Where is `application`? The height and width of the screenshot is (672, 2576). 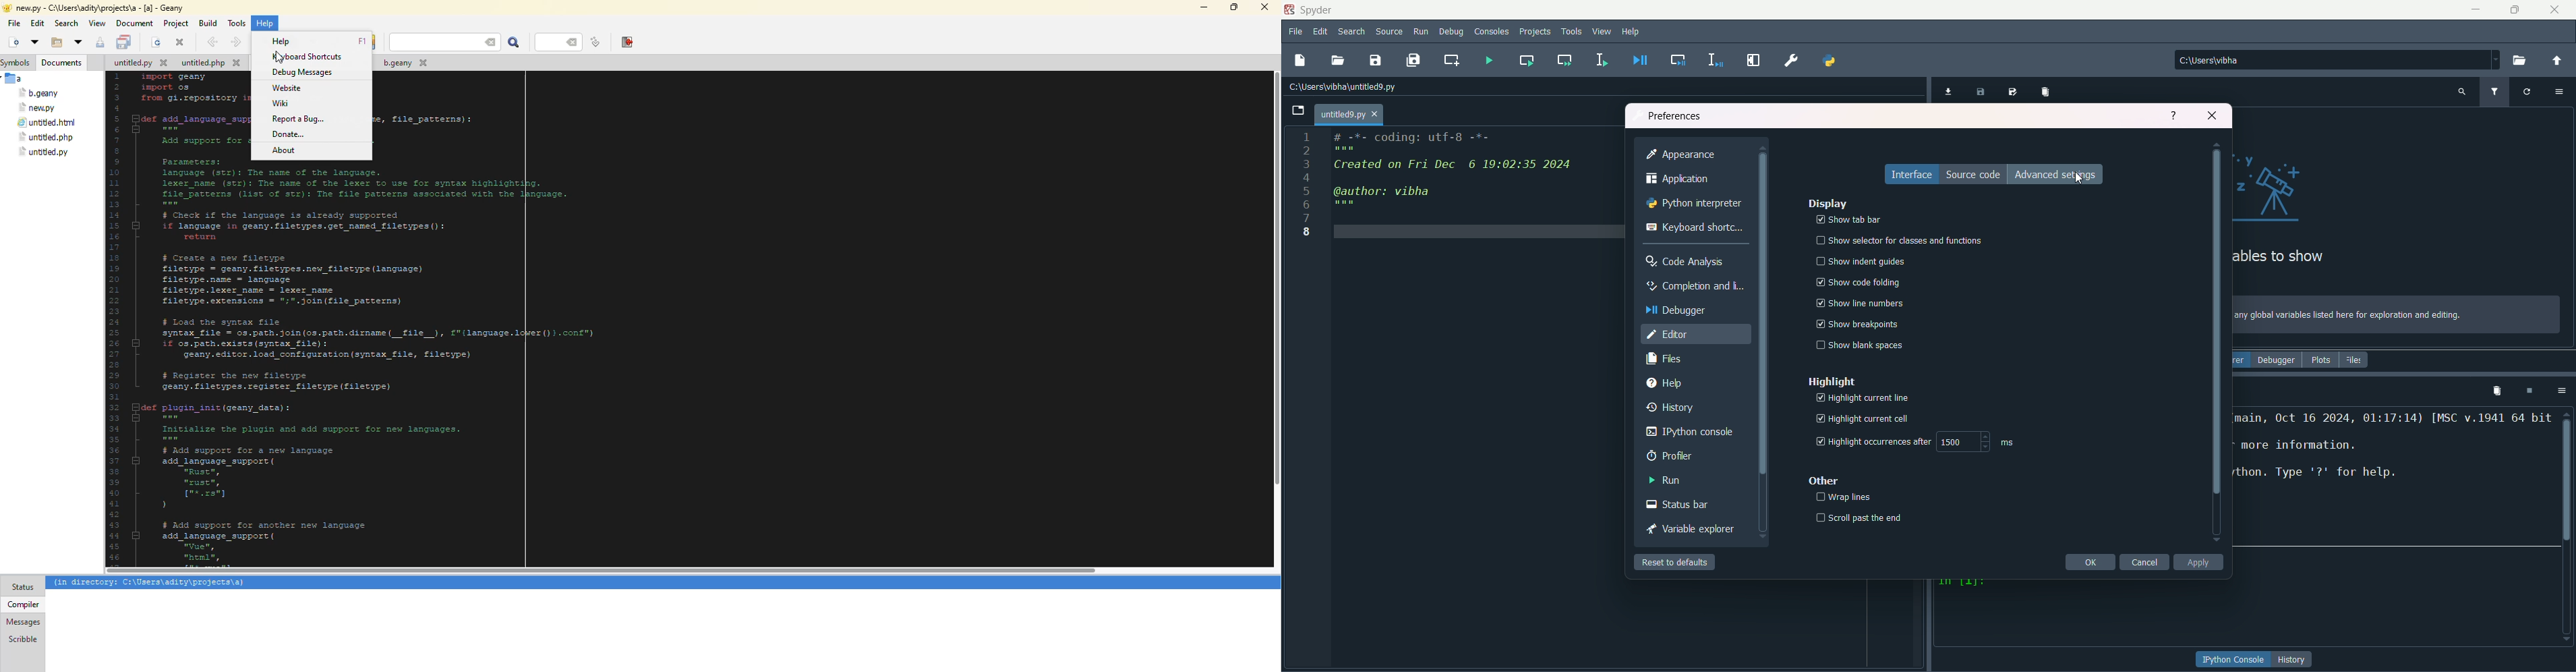
application is located at coordinates (1678, 179).